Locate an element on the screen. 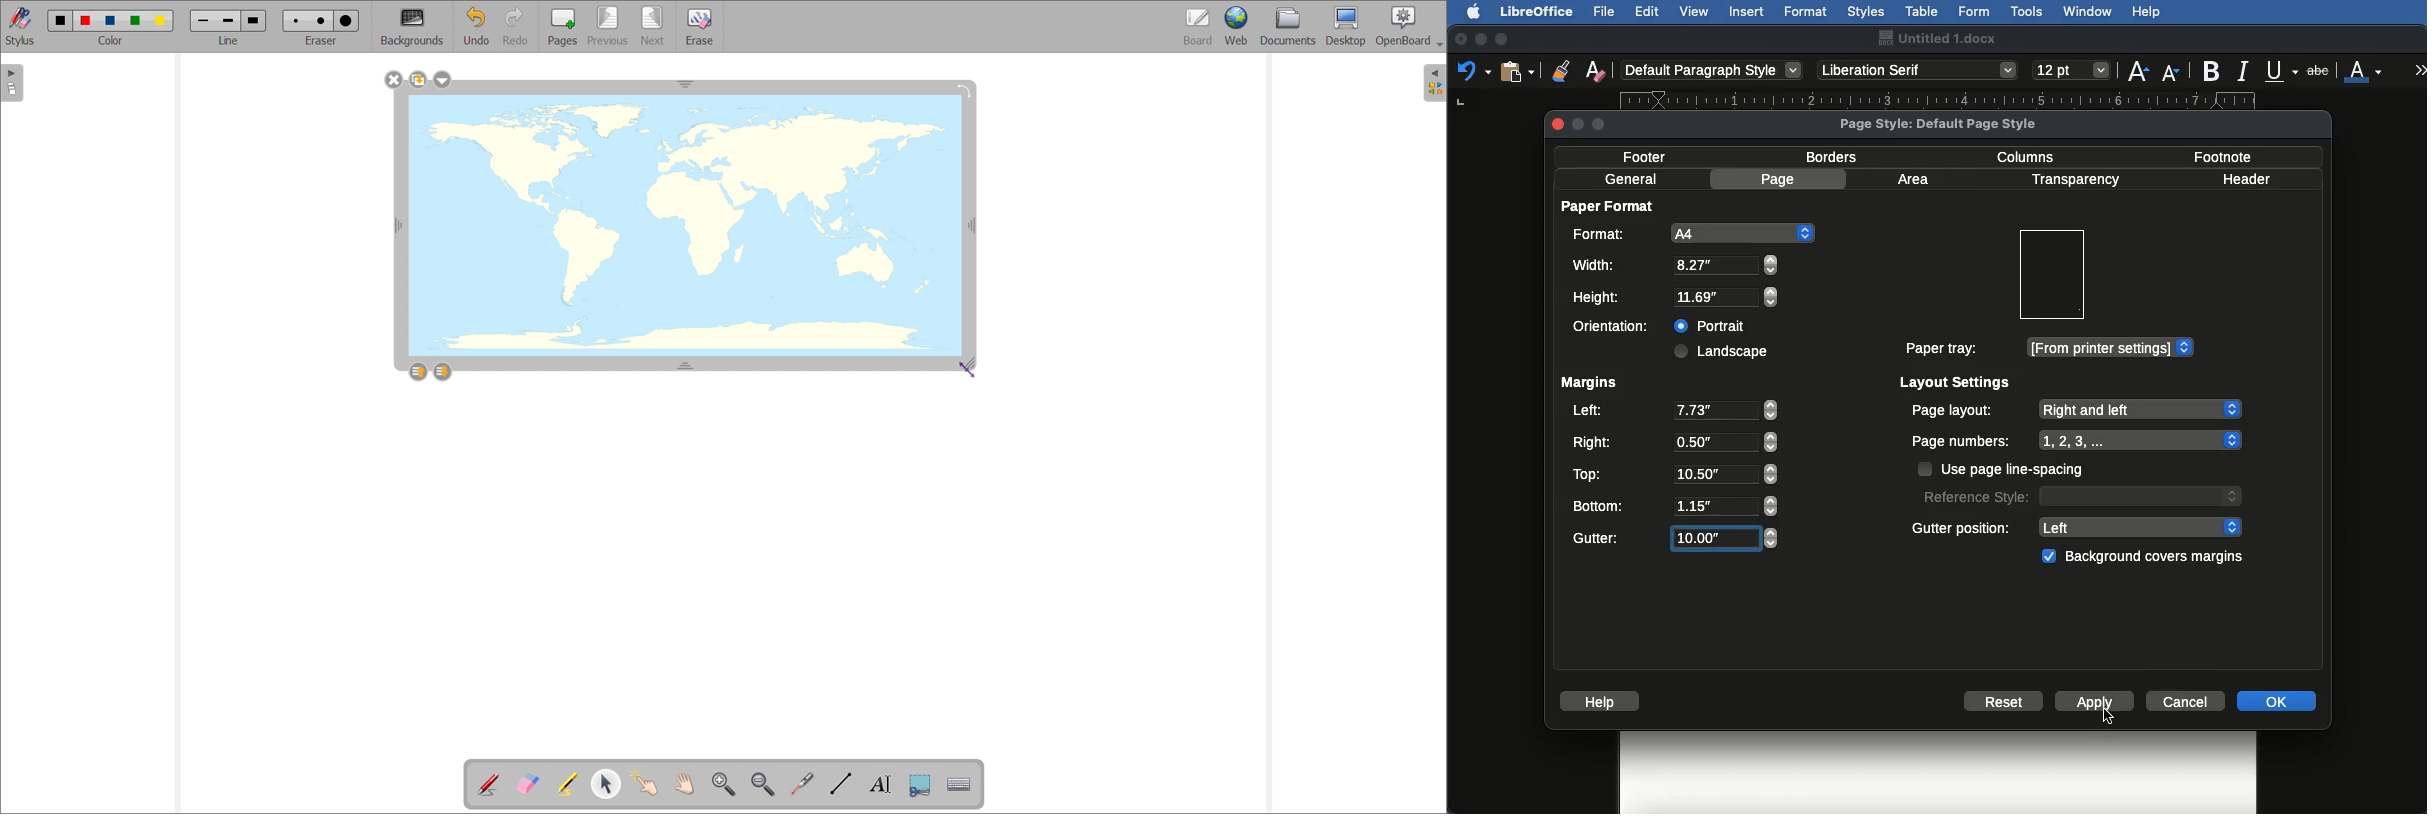 This screenshot has width=2436, height=840. Undo is located at coordinates (1473, 70).